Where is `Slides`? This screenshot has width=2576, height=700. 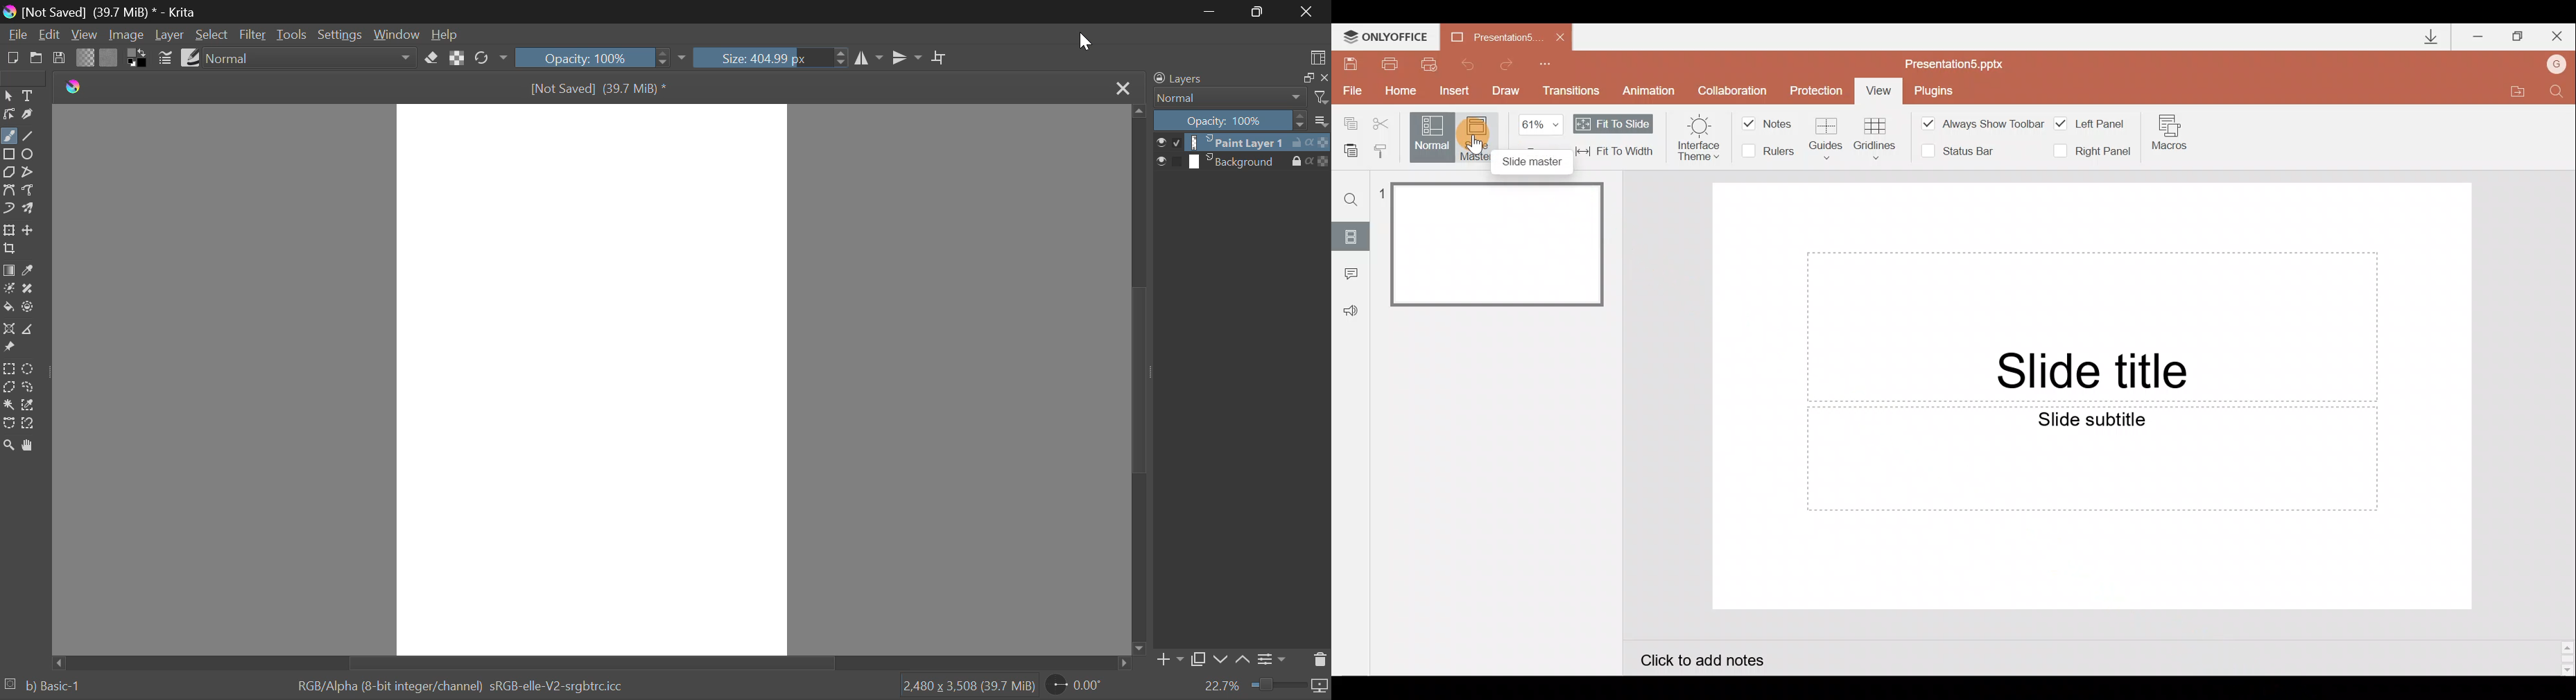 Slides is located at coordinates (1352, 235).